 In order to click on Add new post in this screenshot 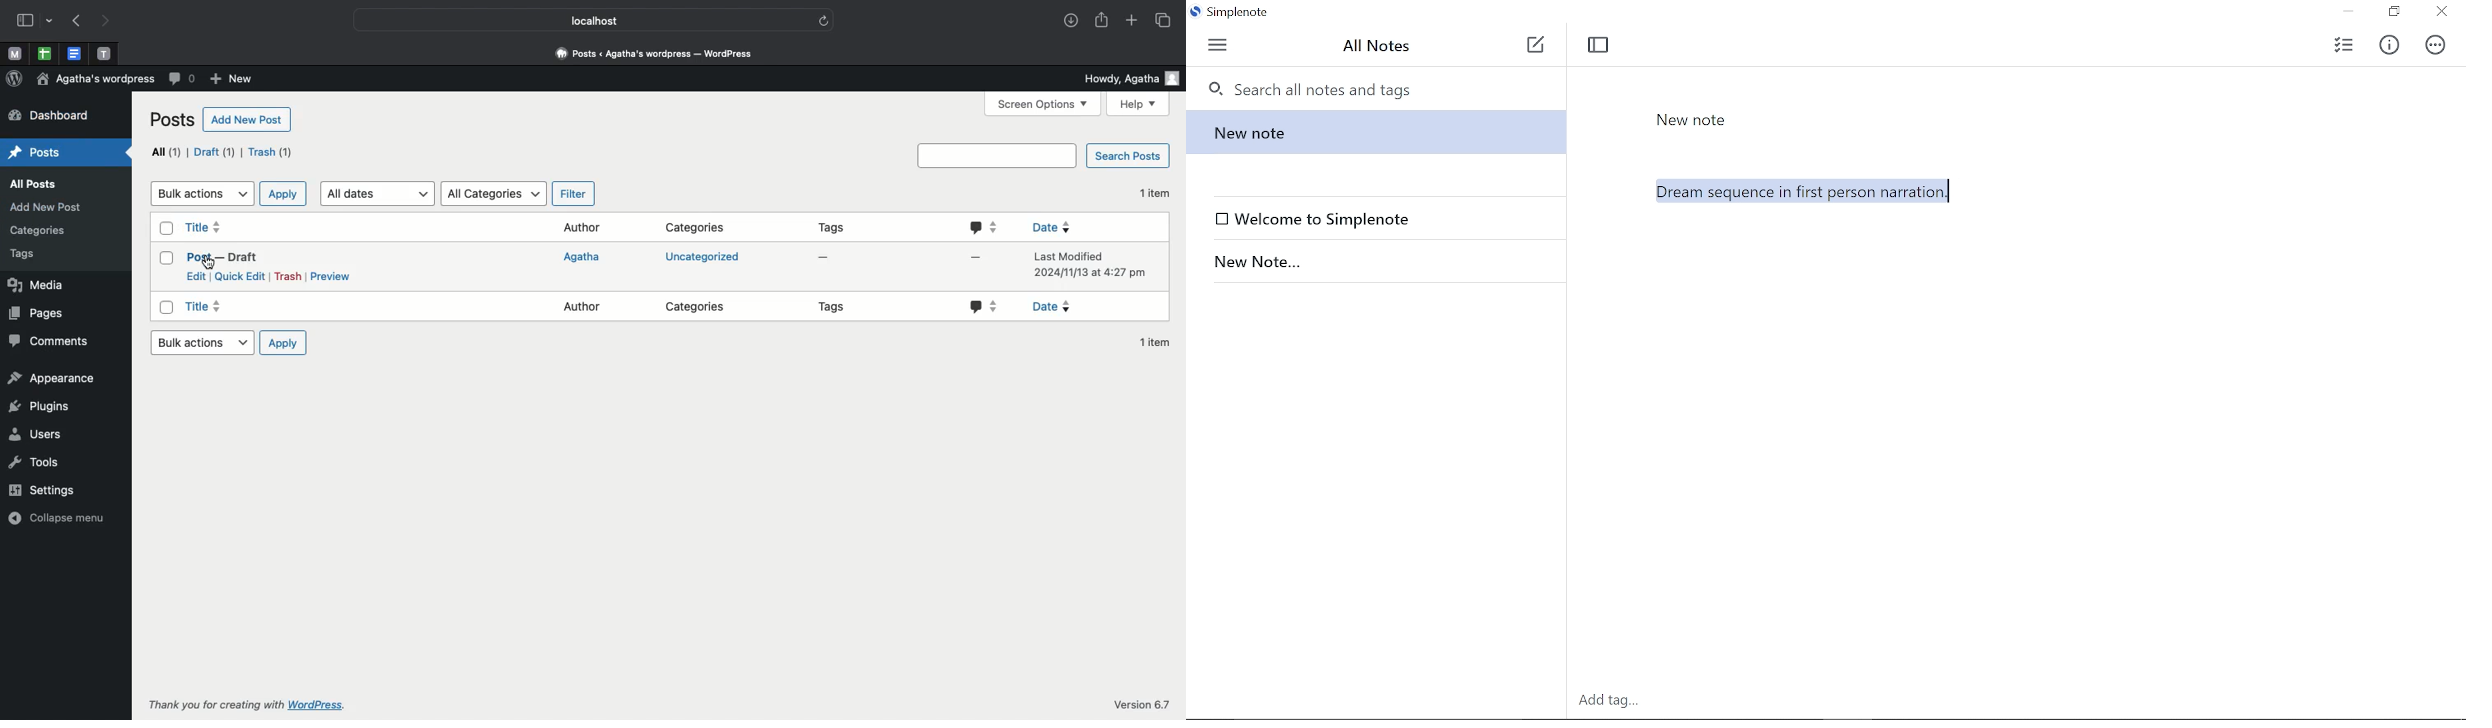, I will do `click(247, 119)`.